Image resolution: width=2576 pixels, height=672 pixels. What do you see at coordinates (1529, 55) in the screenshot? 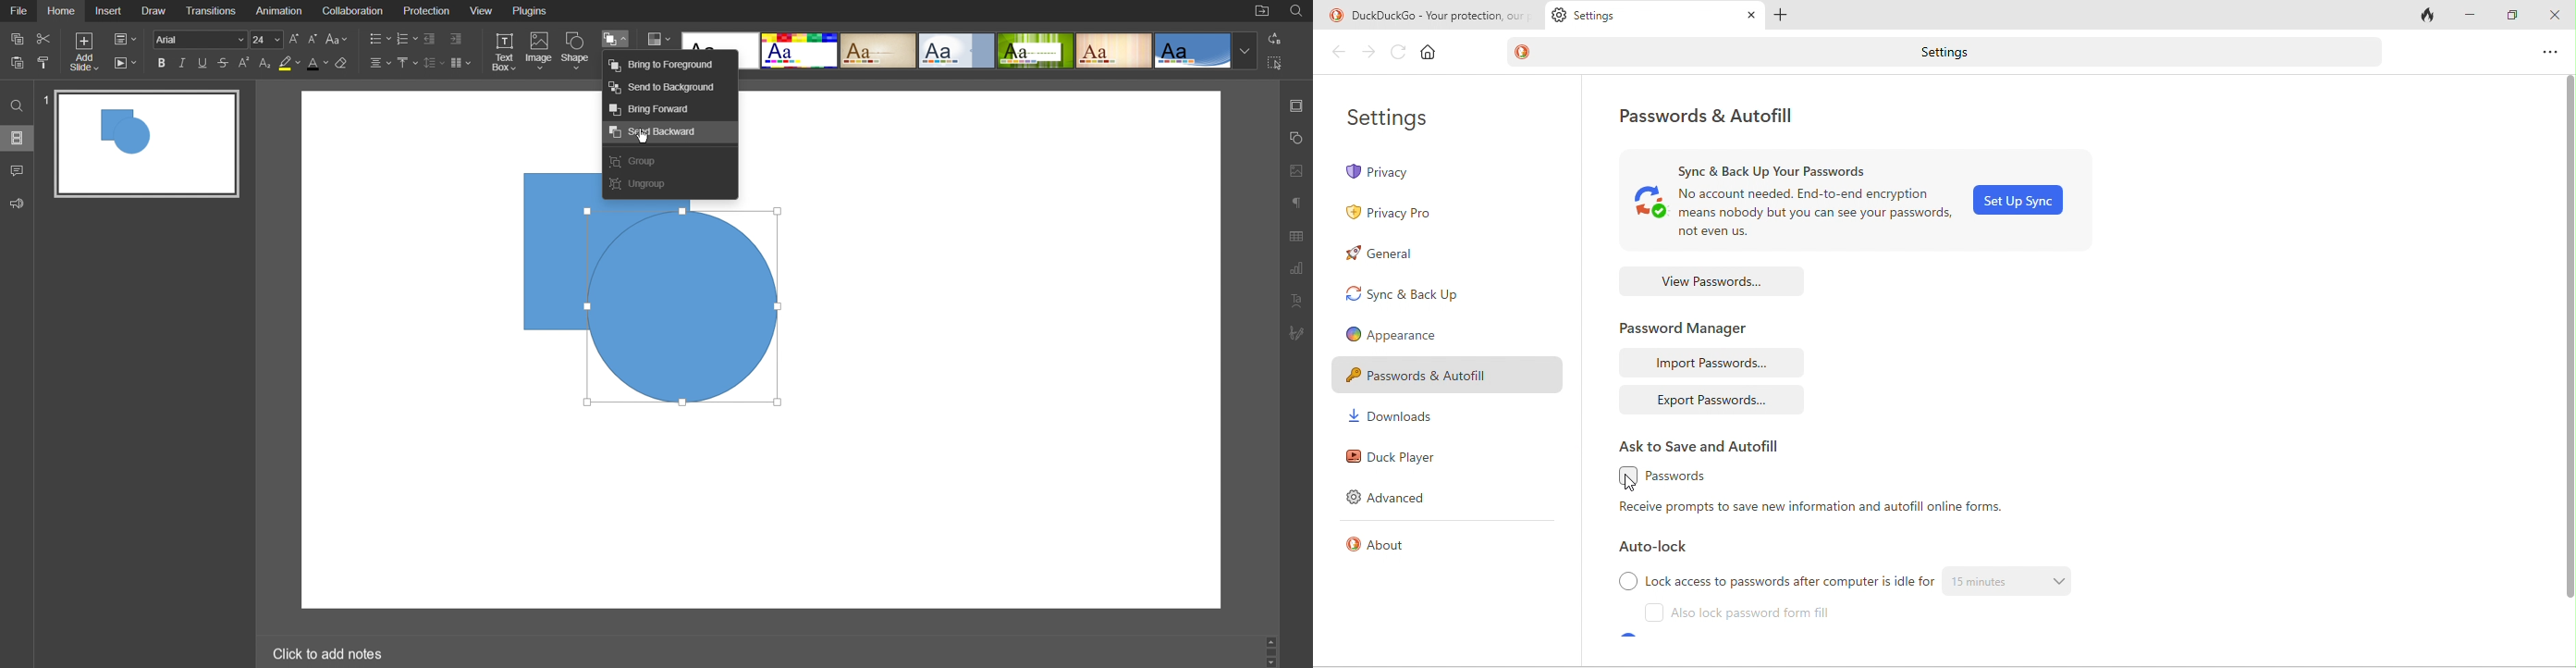
I see `duckduck go logo` at bounding box center [1529, 55].